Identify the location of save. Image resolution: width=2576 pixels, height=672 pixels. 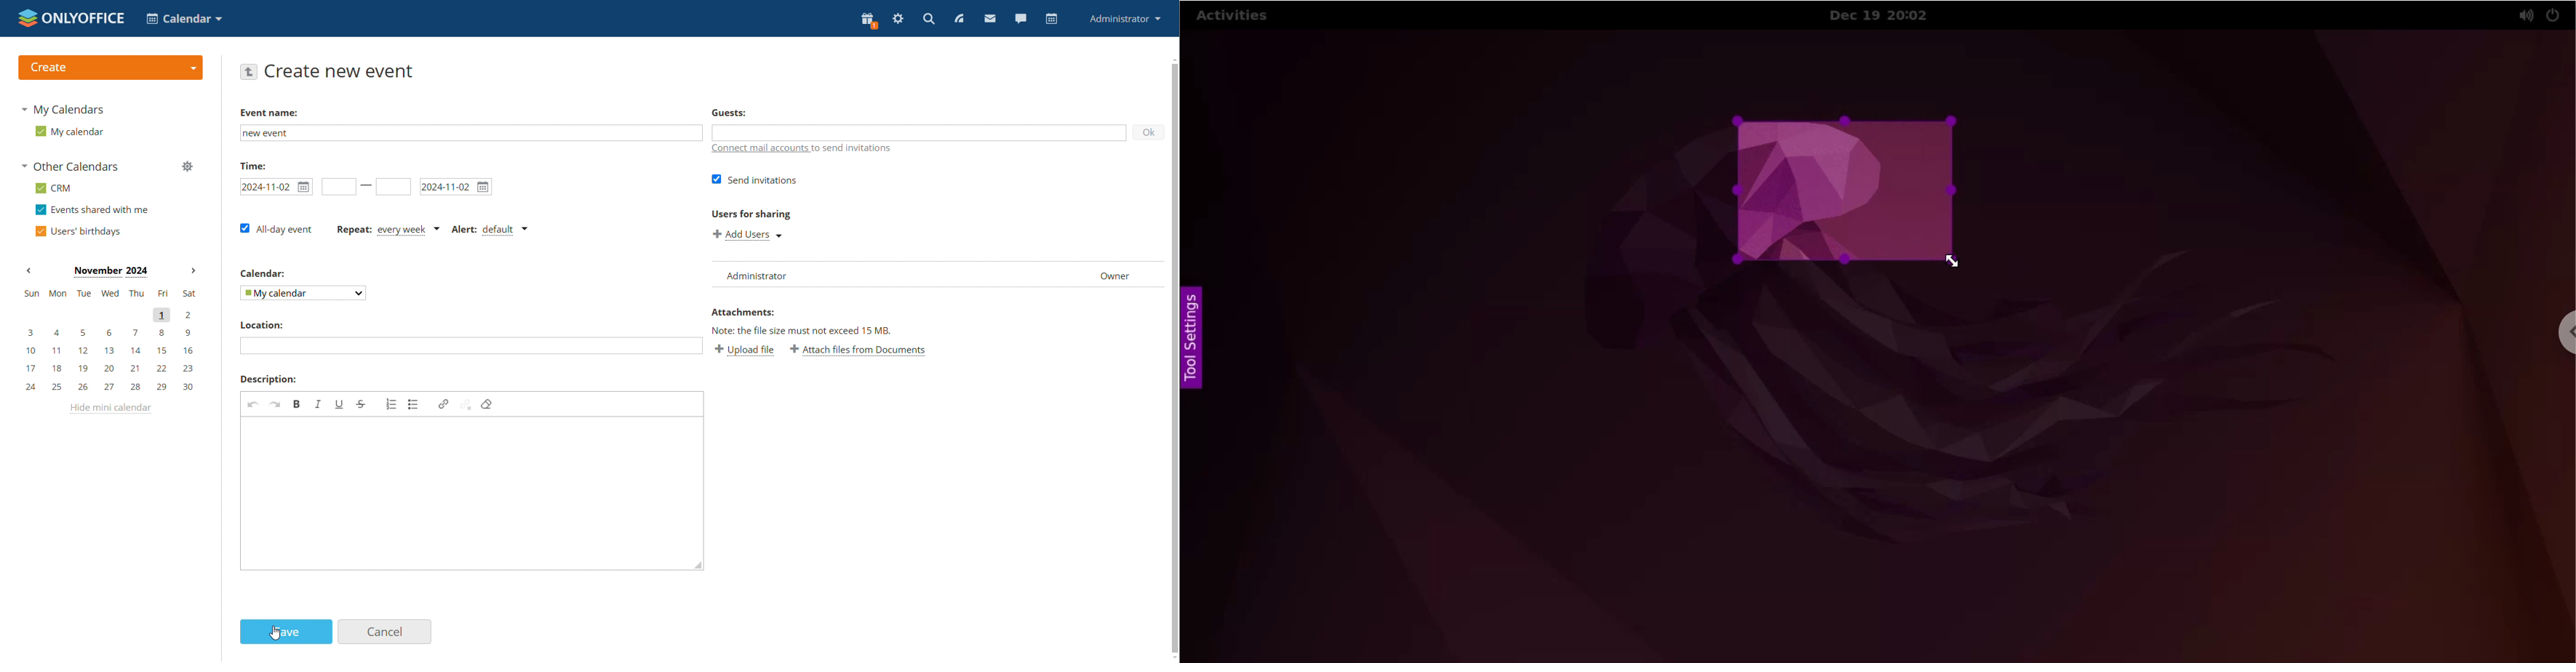
(286, 632).